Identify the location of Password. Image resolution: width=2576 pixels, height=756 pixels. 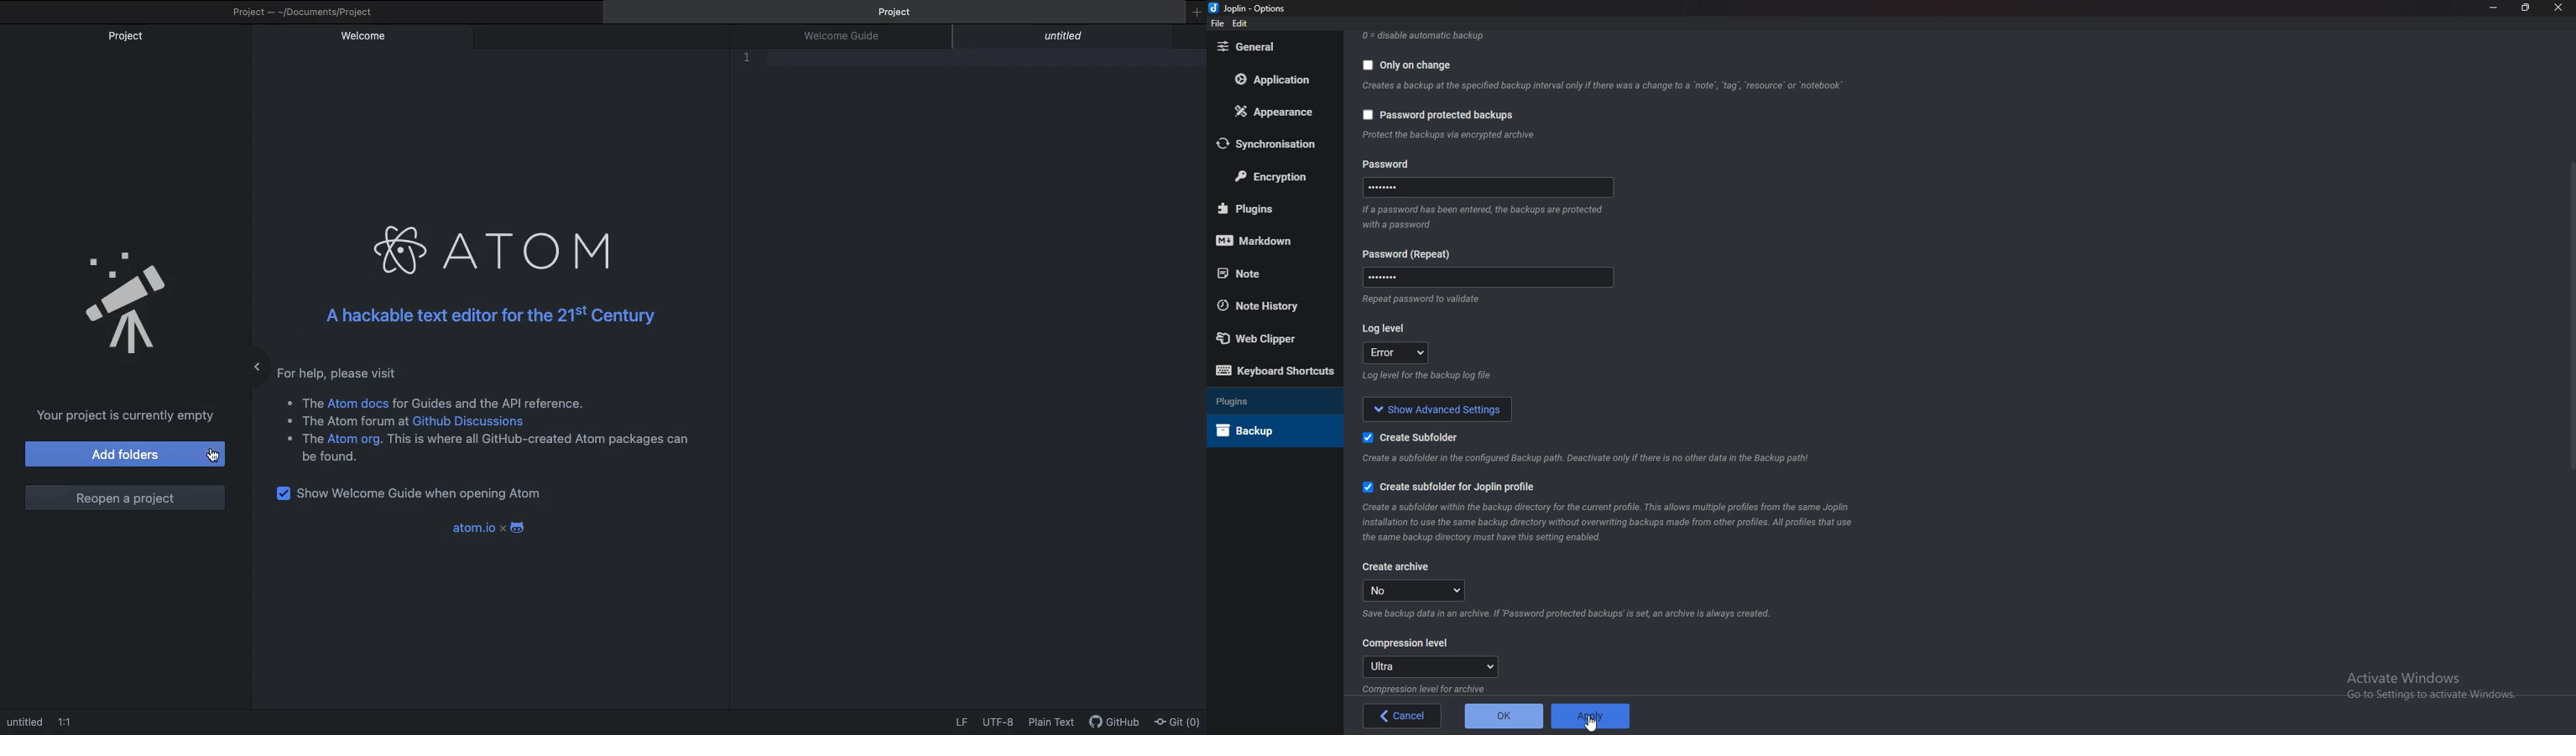
(1407, 253).